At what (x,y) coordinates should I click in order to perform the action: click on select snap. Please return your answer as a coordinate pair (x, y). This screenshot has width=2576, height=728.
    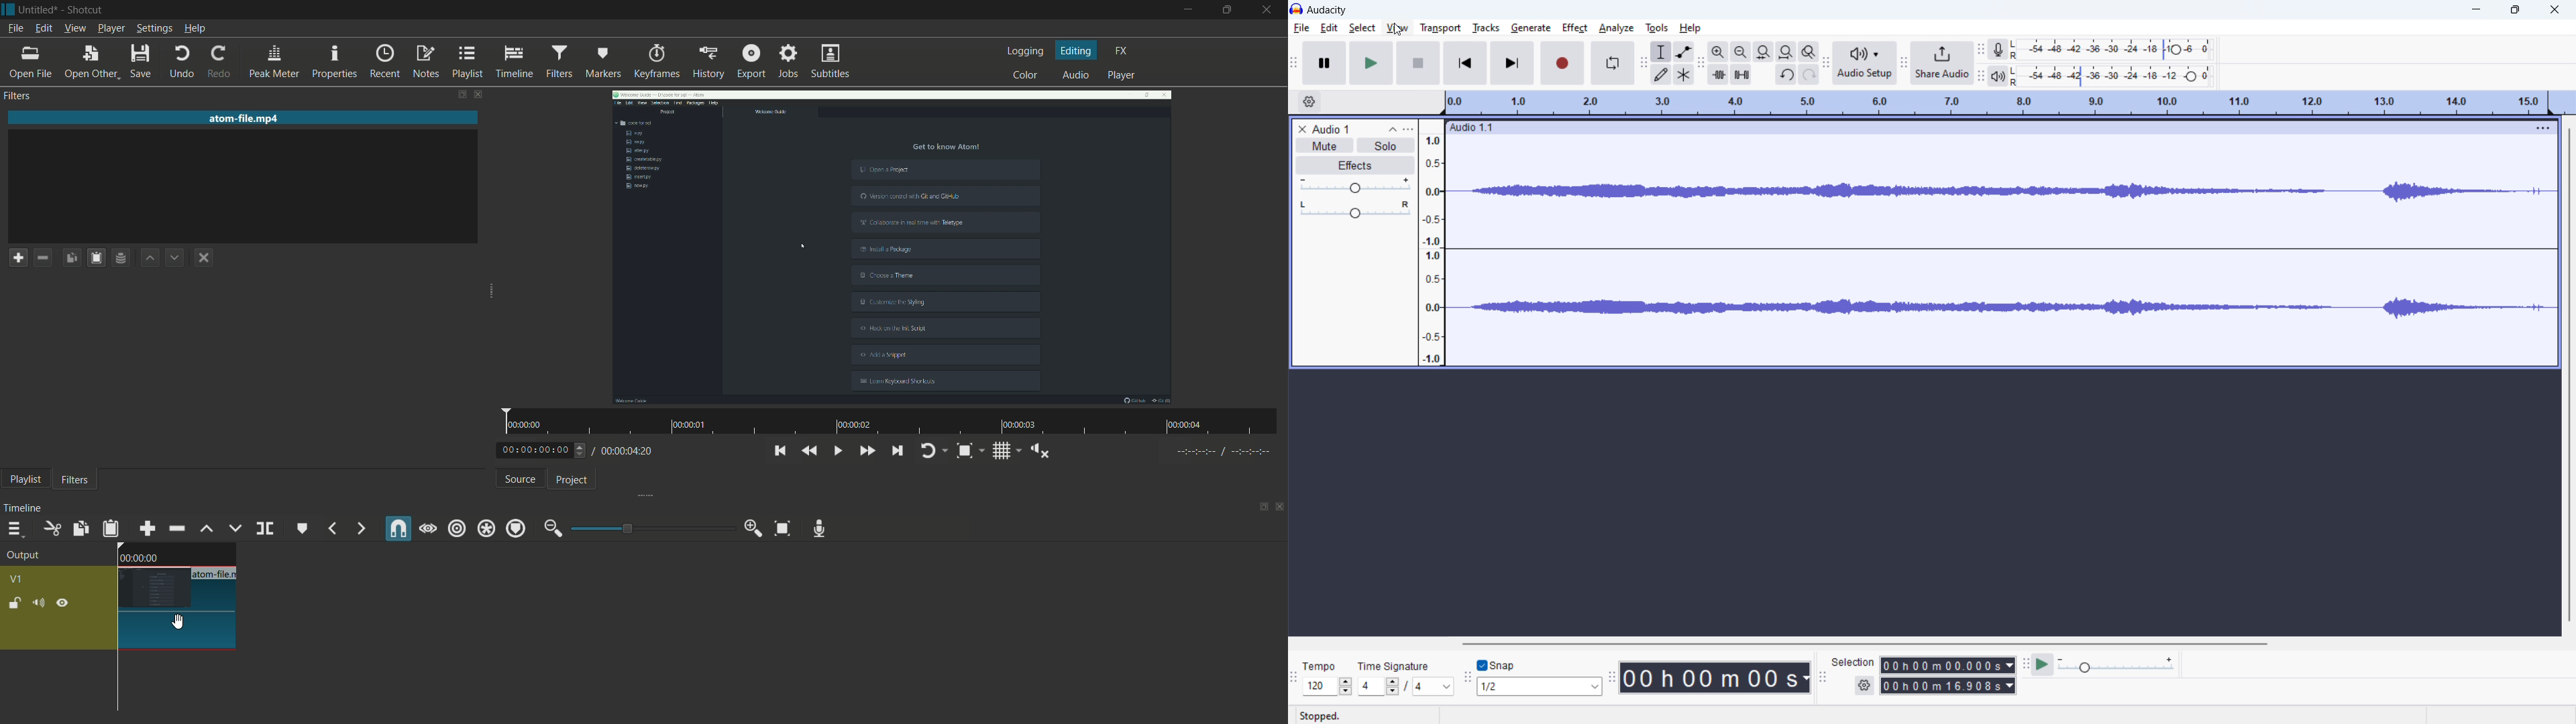
    Looking at the image, I should click on (1539, 686).